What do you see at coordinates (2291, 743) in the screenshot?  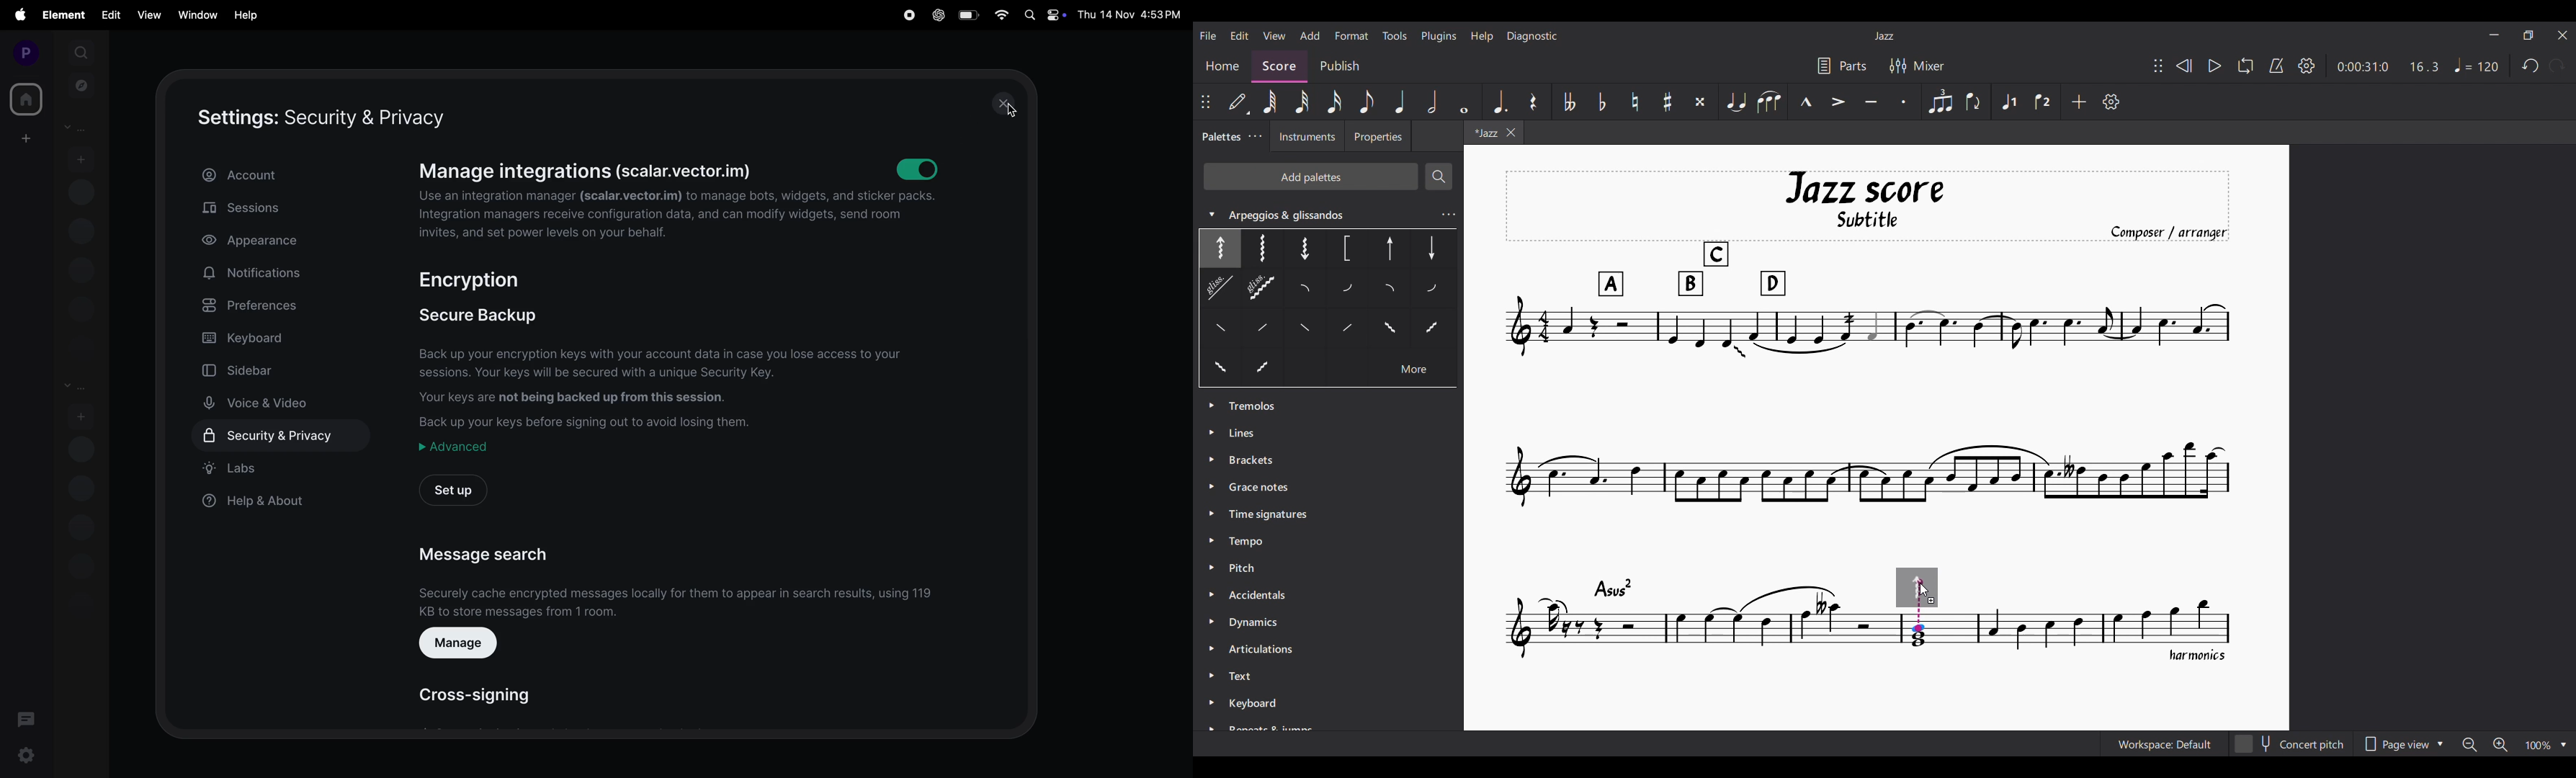 I see `Concert pitch toggle` at bounding box center [2291, 743].